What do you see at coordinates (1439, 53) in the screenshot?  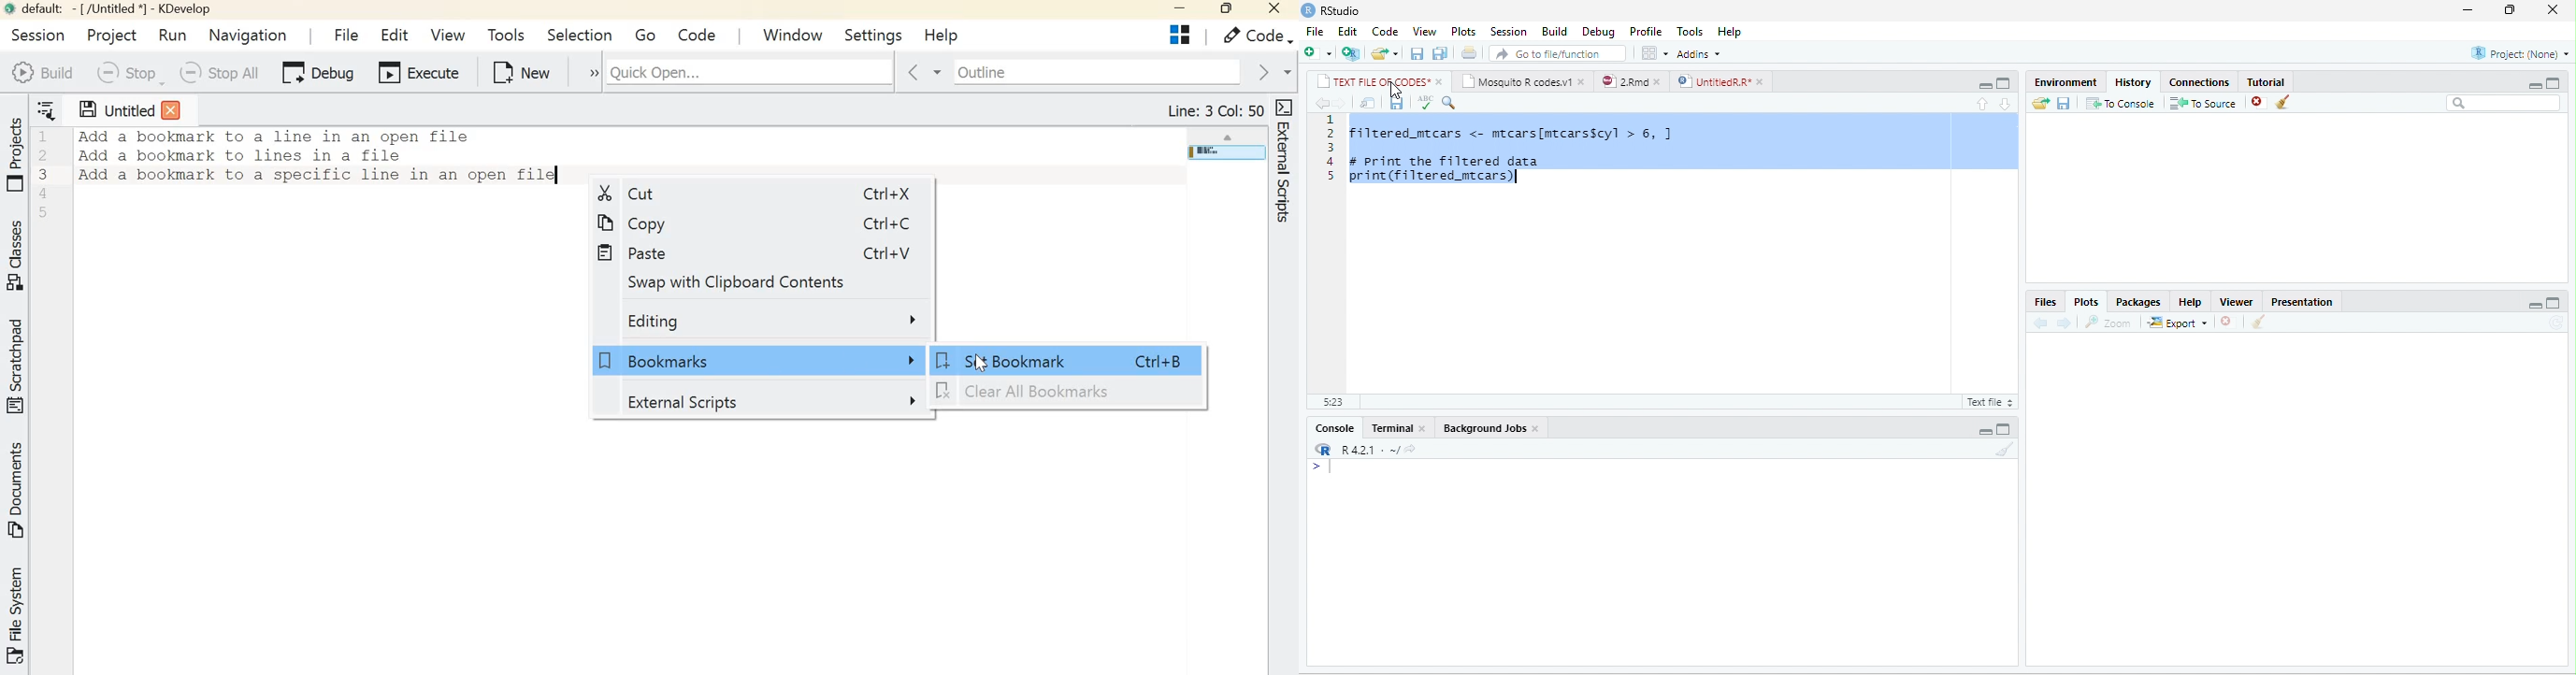 I see `save all` at bounding box center [1439, 53].